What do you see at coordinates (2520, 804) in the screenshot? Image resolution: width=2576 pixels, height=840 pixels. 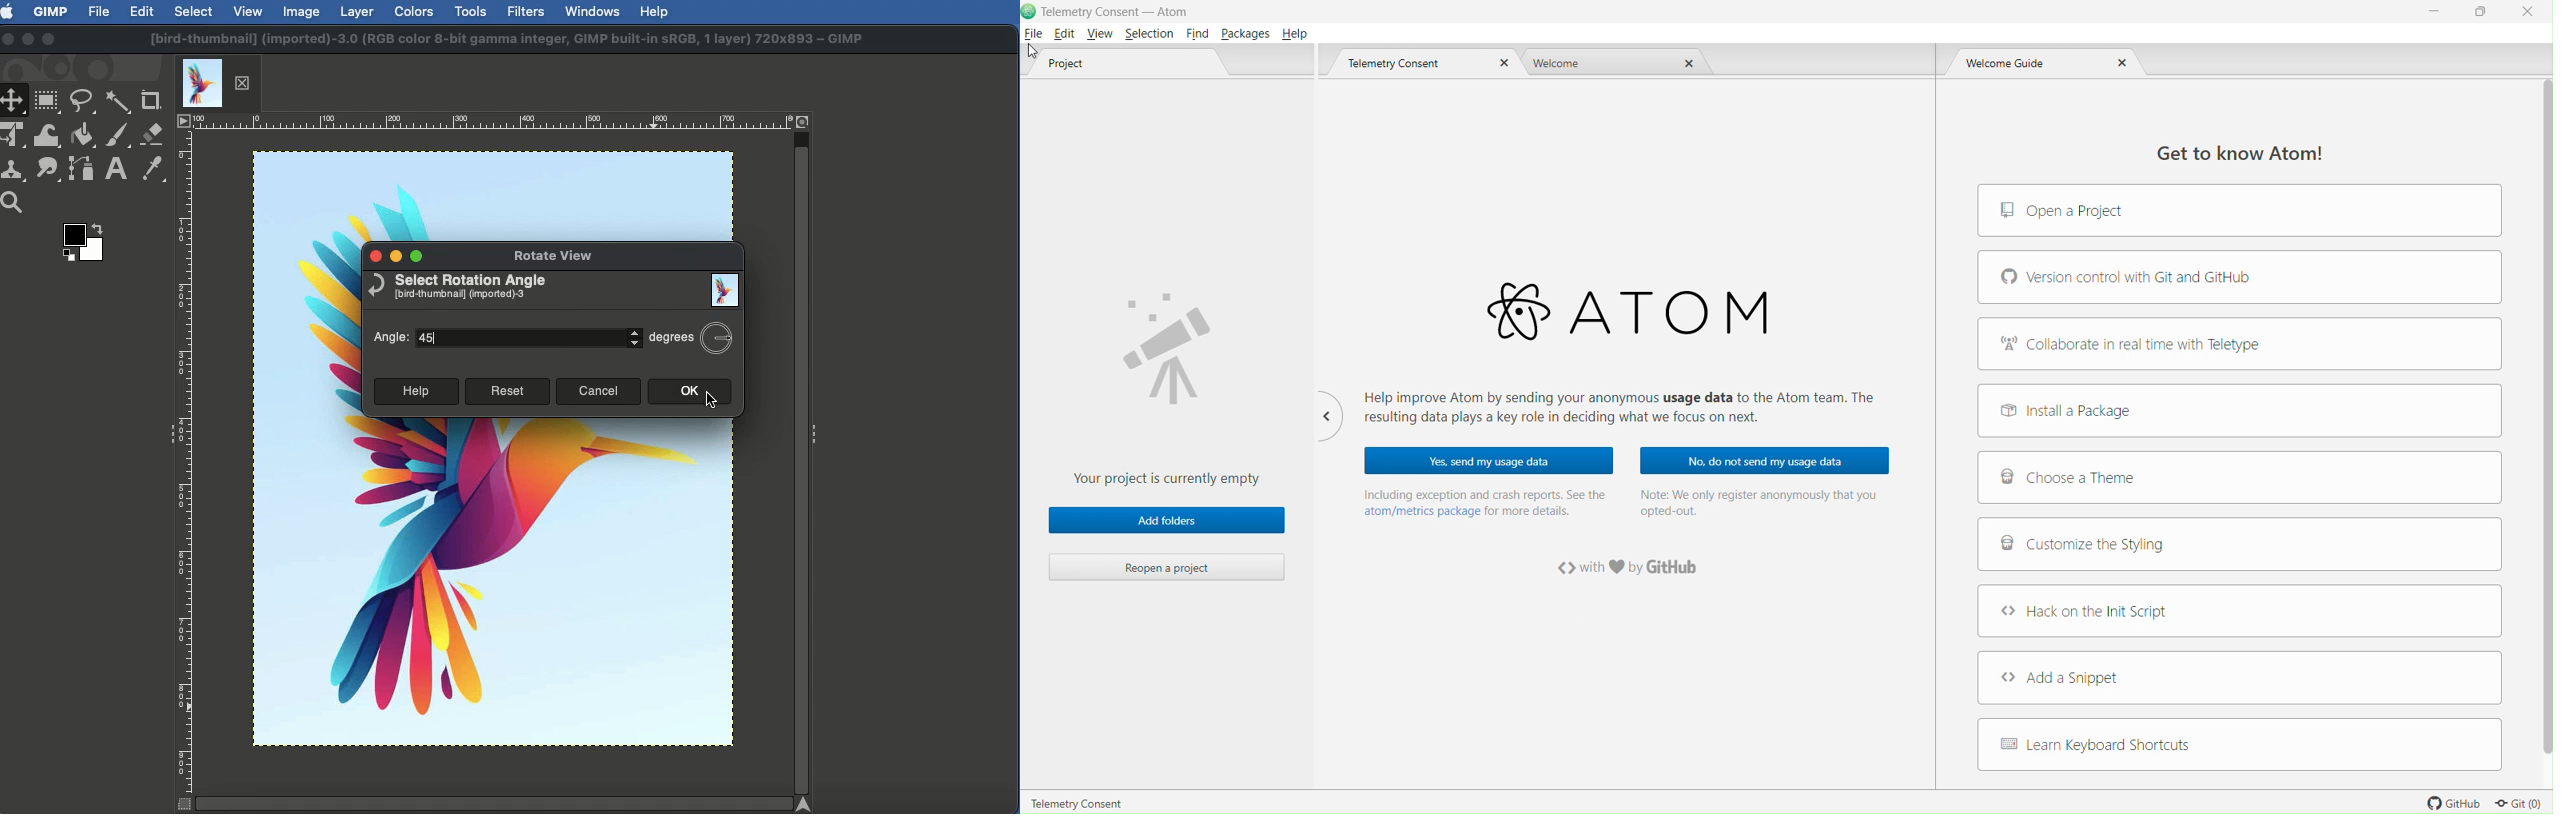 I see `Git (0)` at bounding box center [2520, 804].